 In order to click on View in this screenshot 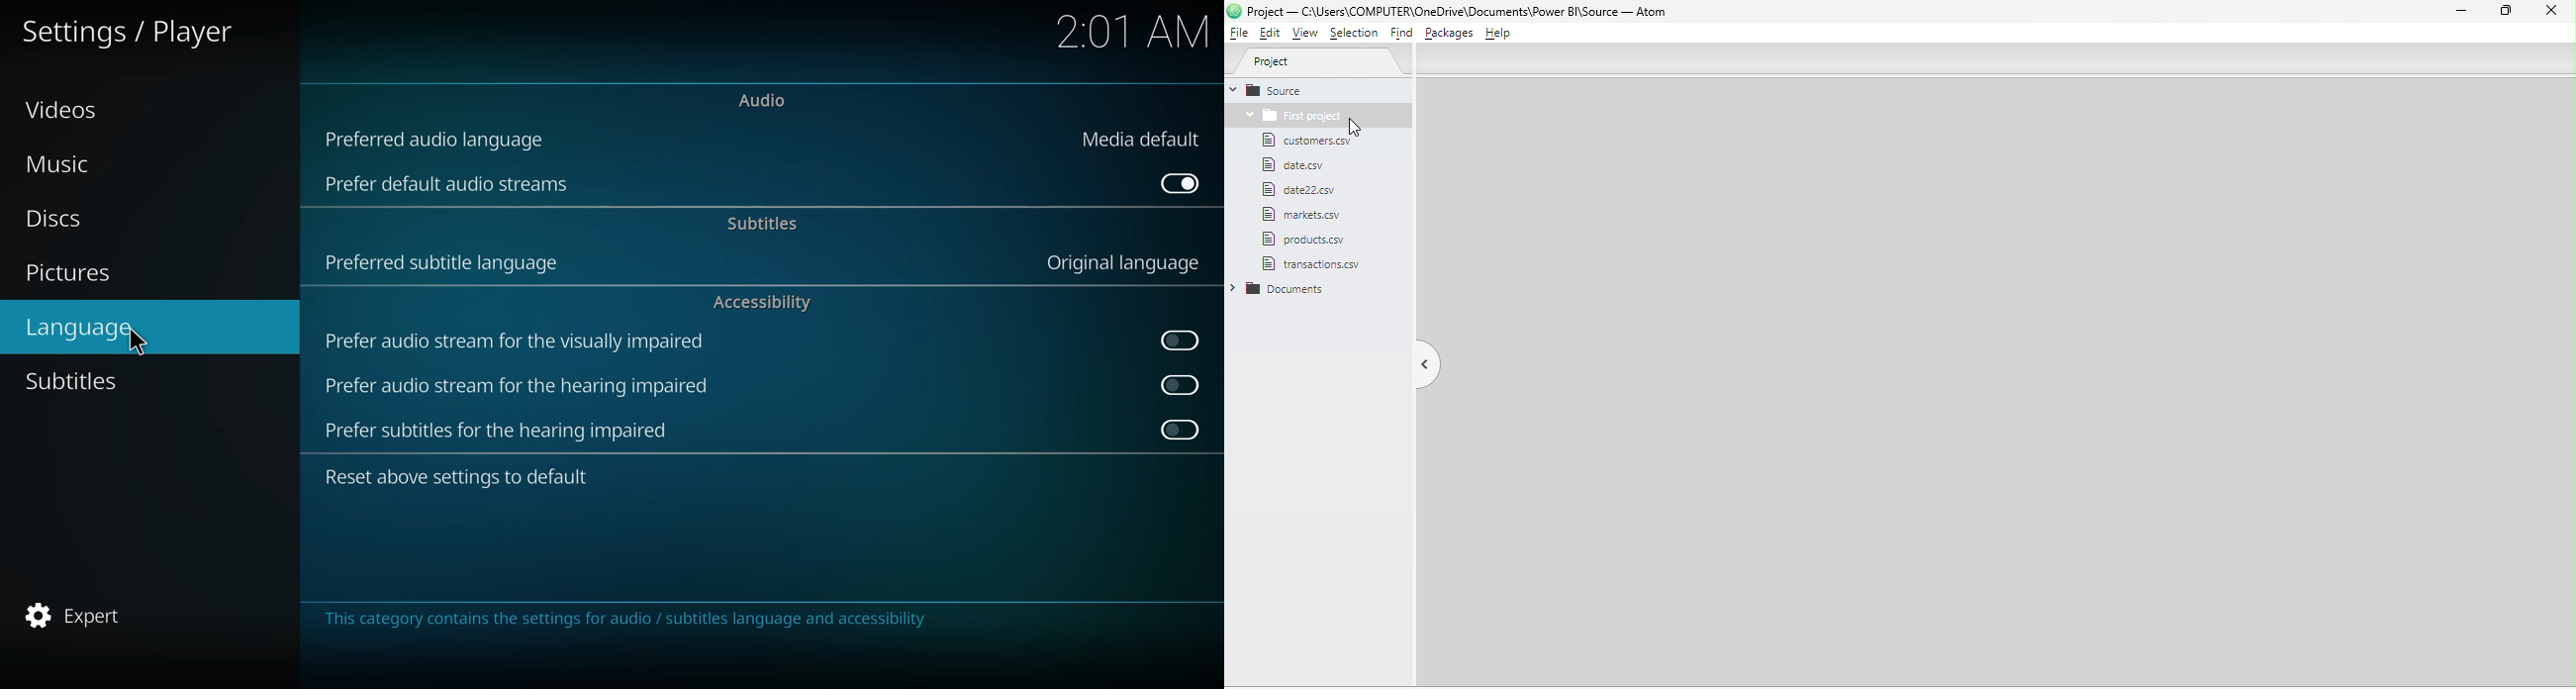, I will do `click(1306, 34)`.